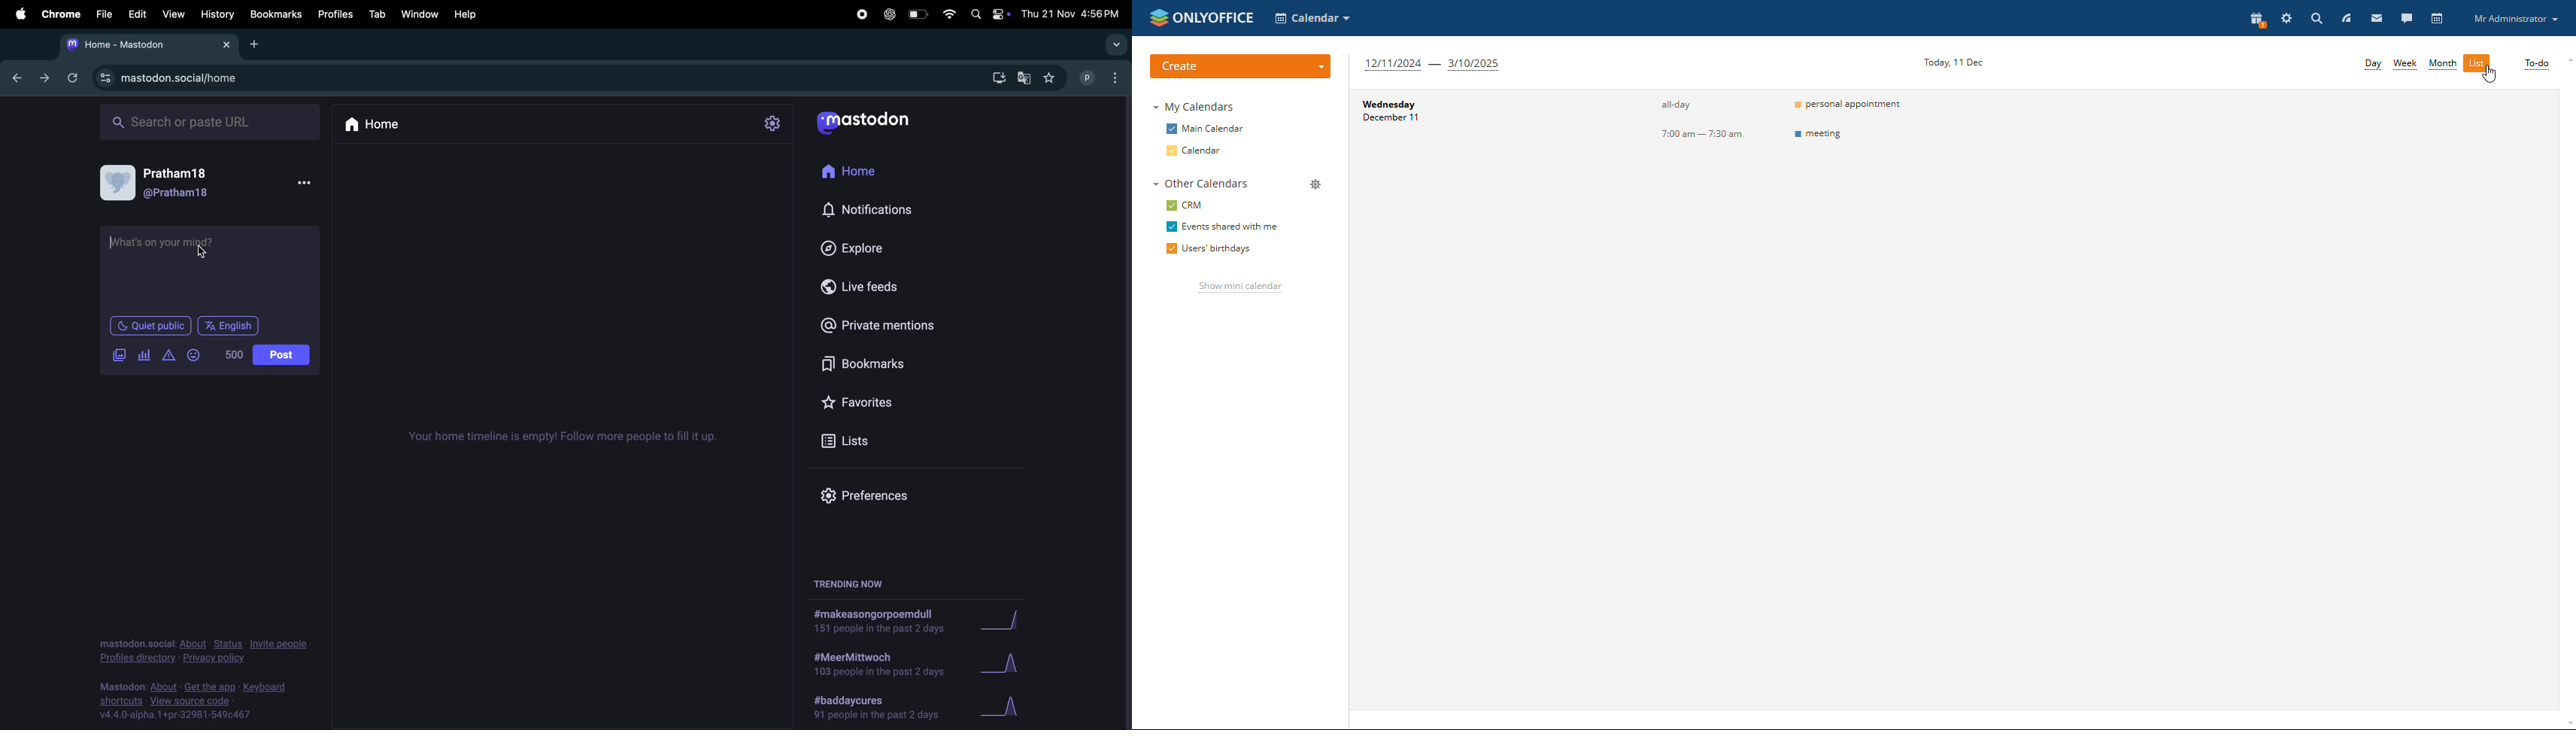 This screenshot has width=2576, height=756. Describe the element at coordinates (1005, 622) in the screenshot. I see `graph` at that location.